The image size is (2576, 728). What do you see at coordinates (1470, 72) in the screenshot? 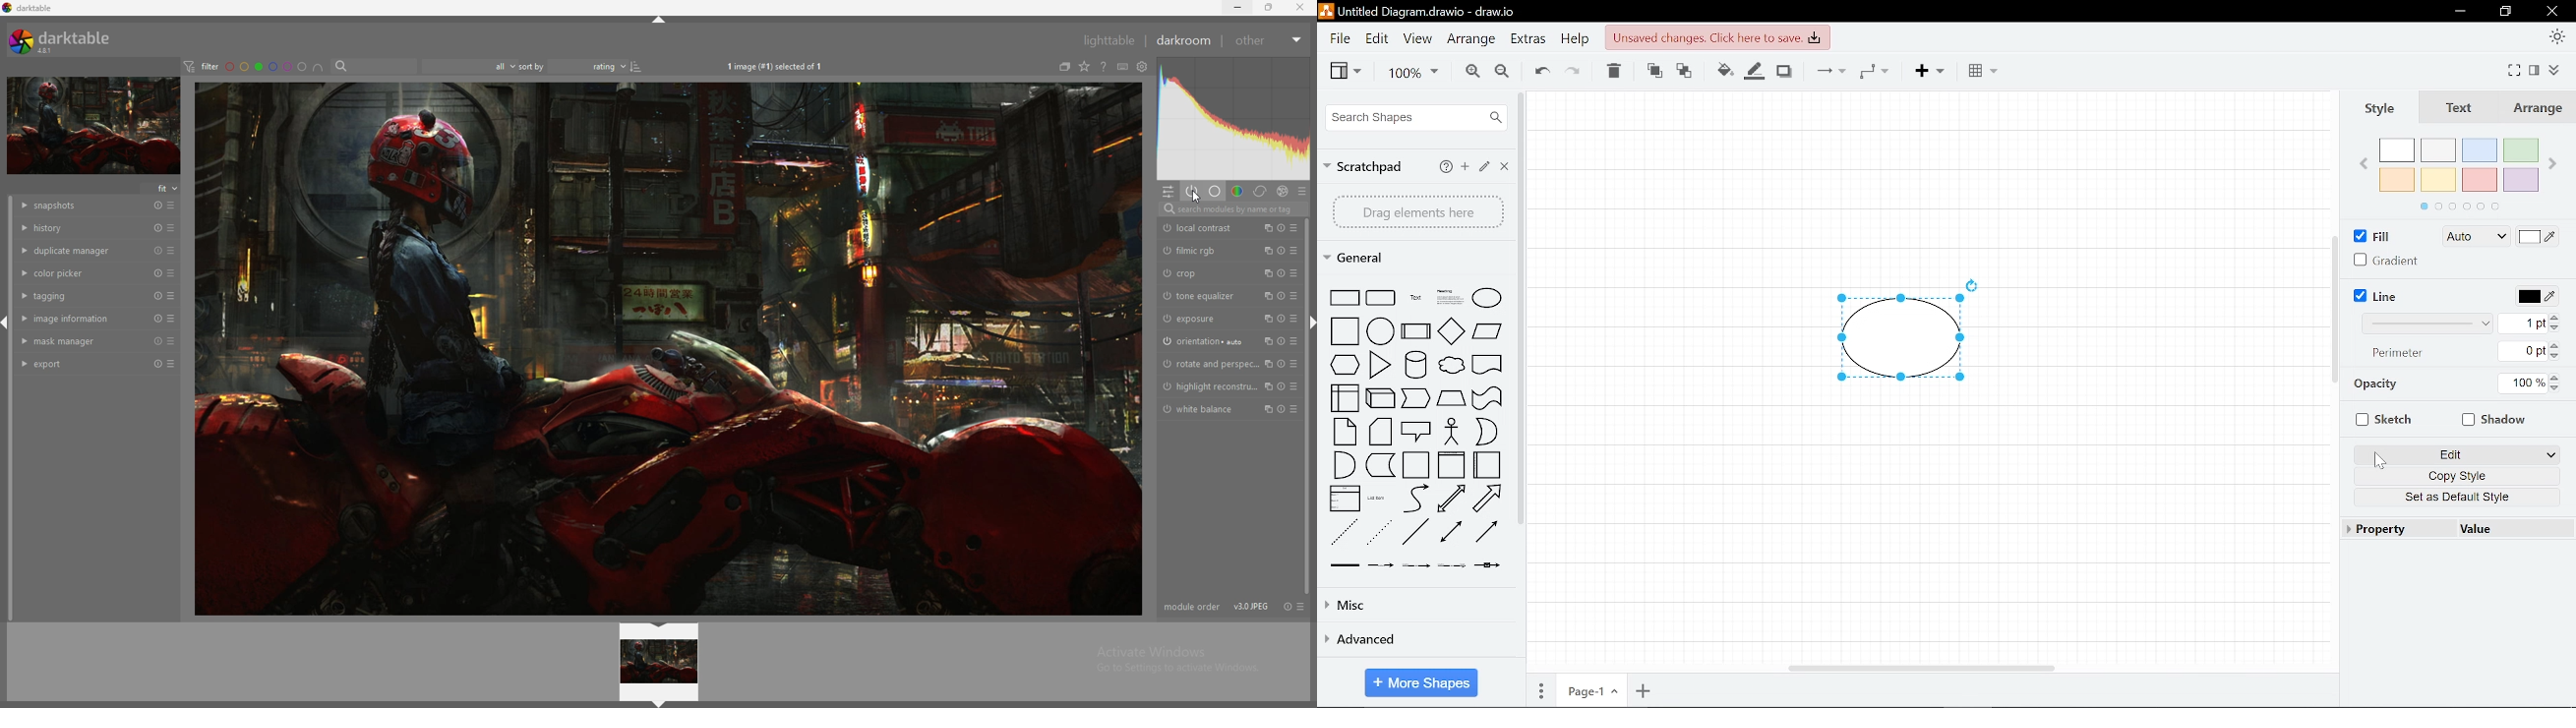
I see `Zoom in` at bounding box center [1470, 72].